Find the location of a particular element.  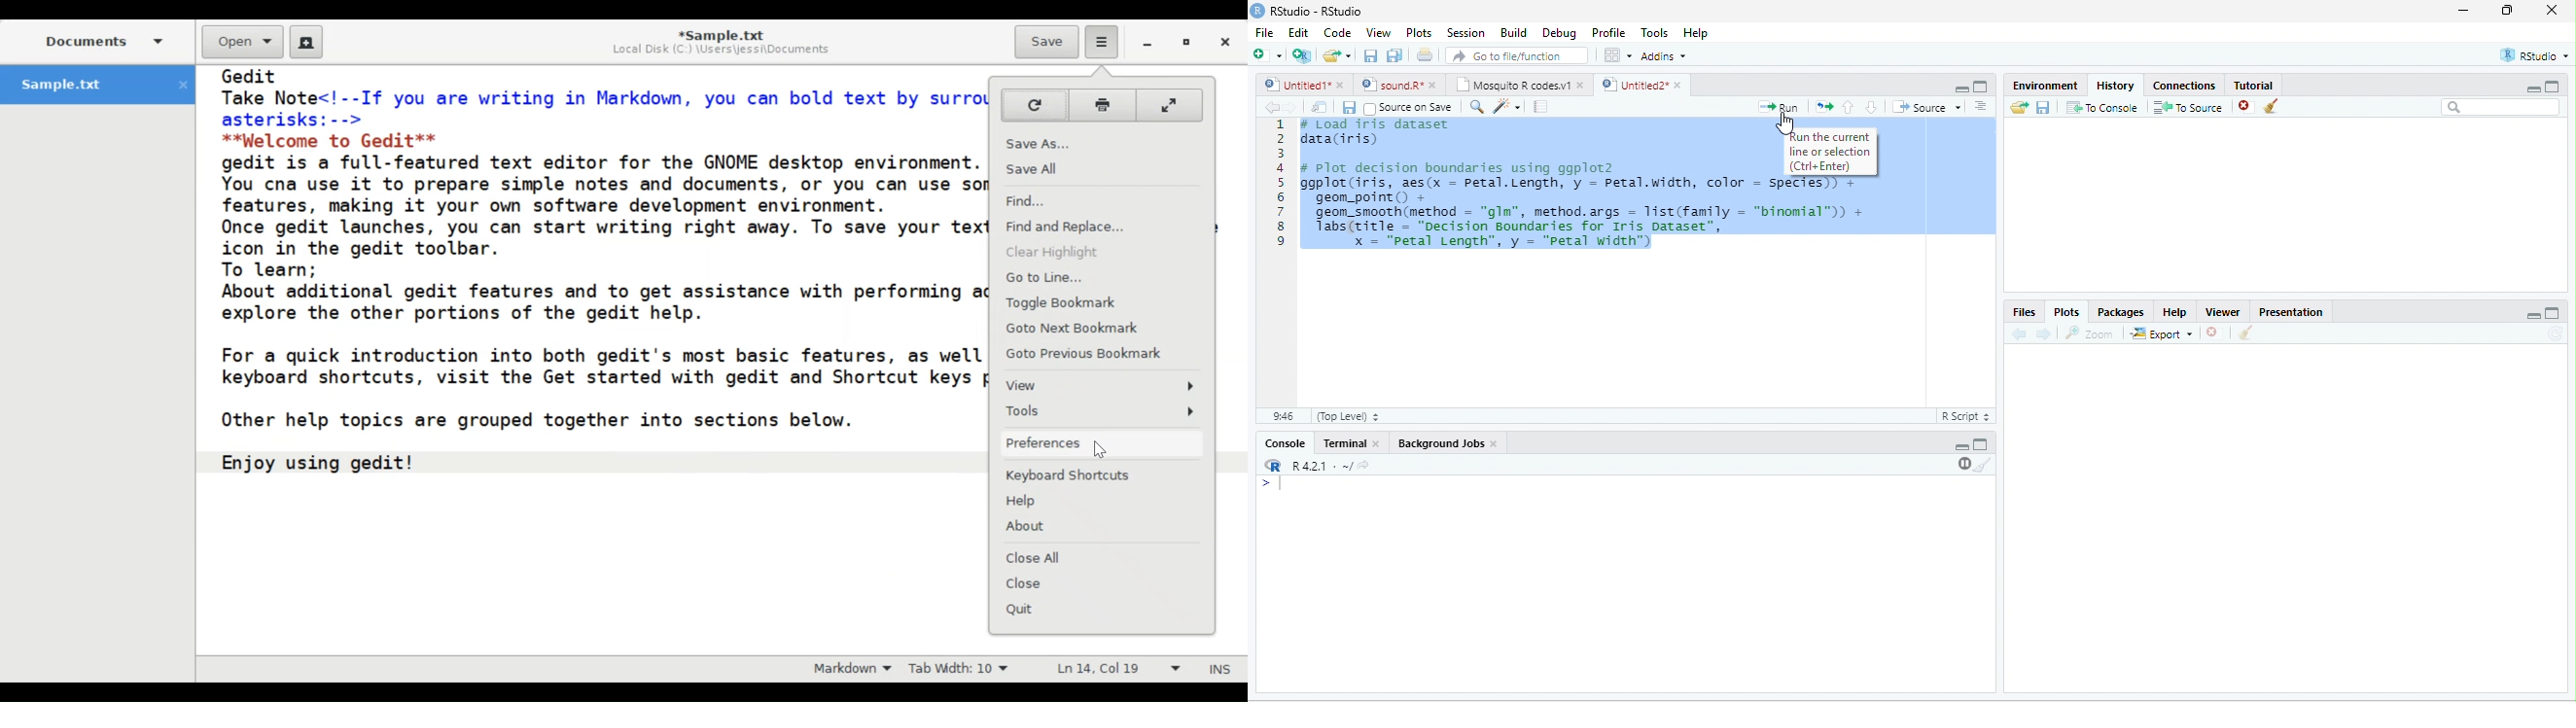

clear is located at coordinates (2246, 333).